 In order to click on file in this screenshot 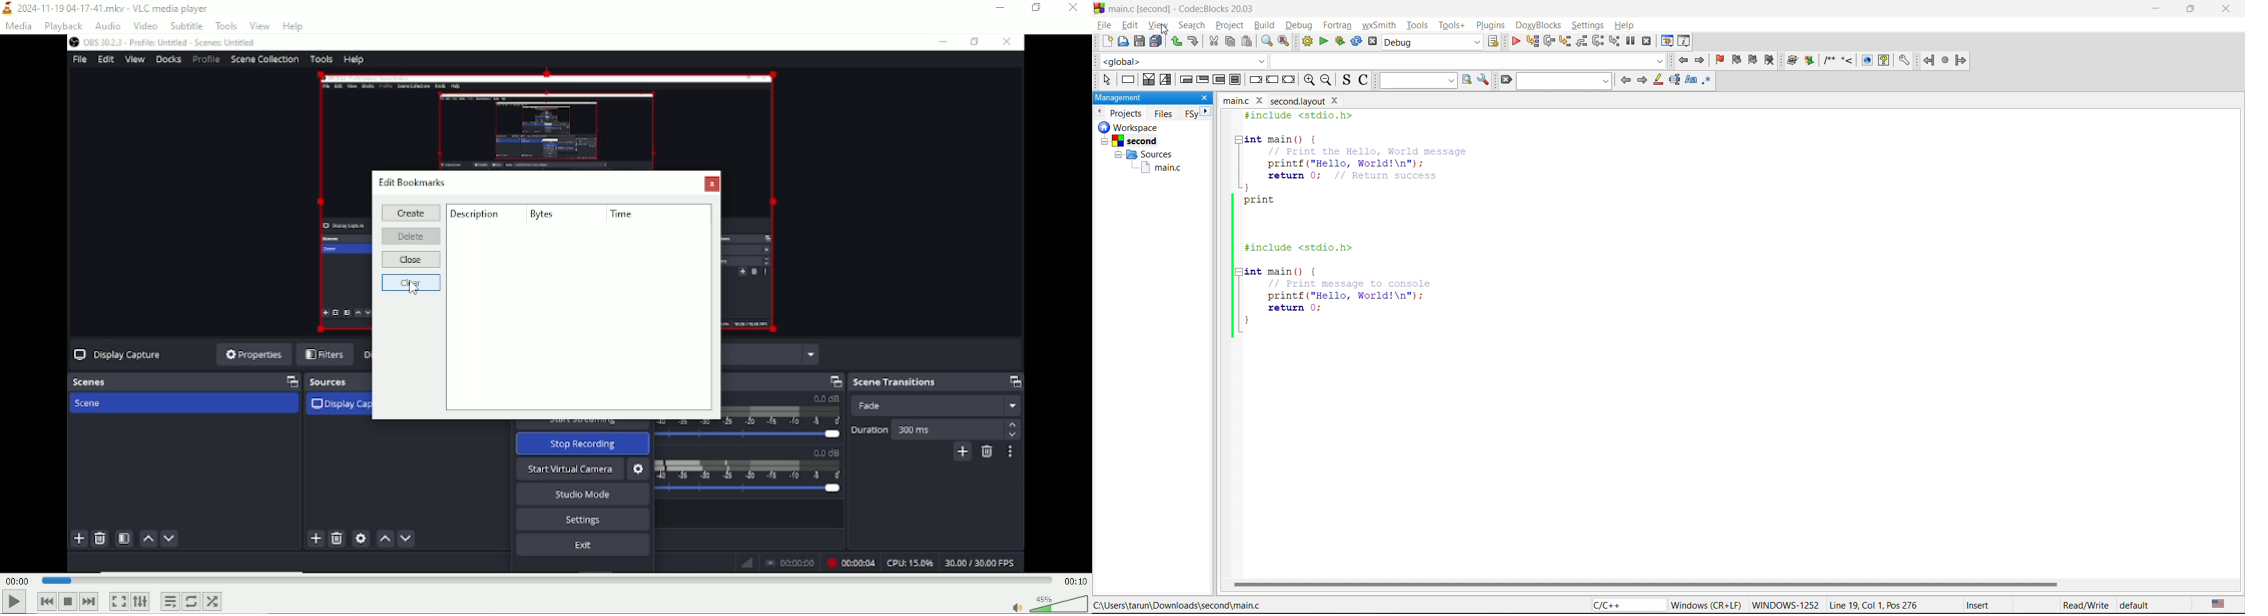, I will do `click(1105, 23)`.